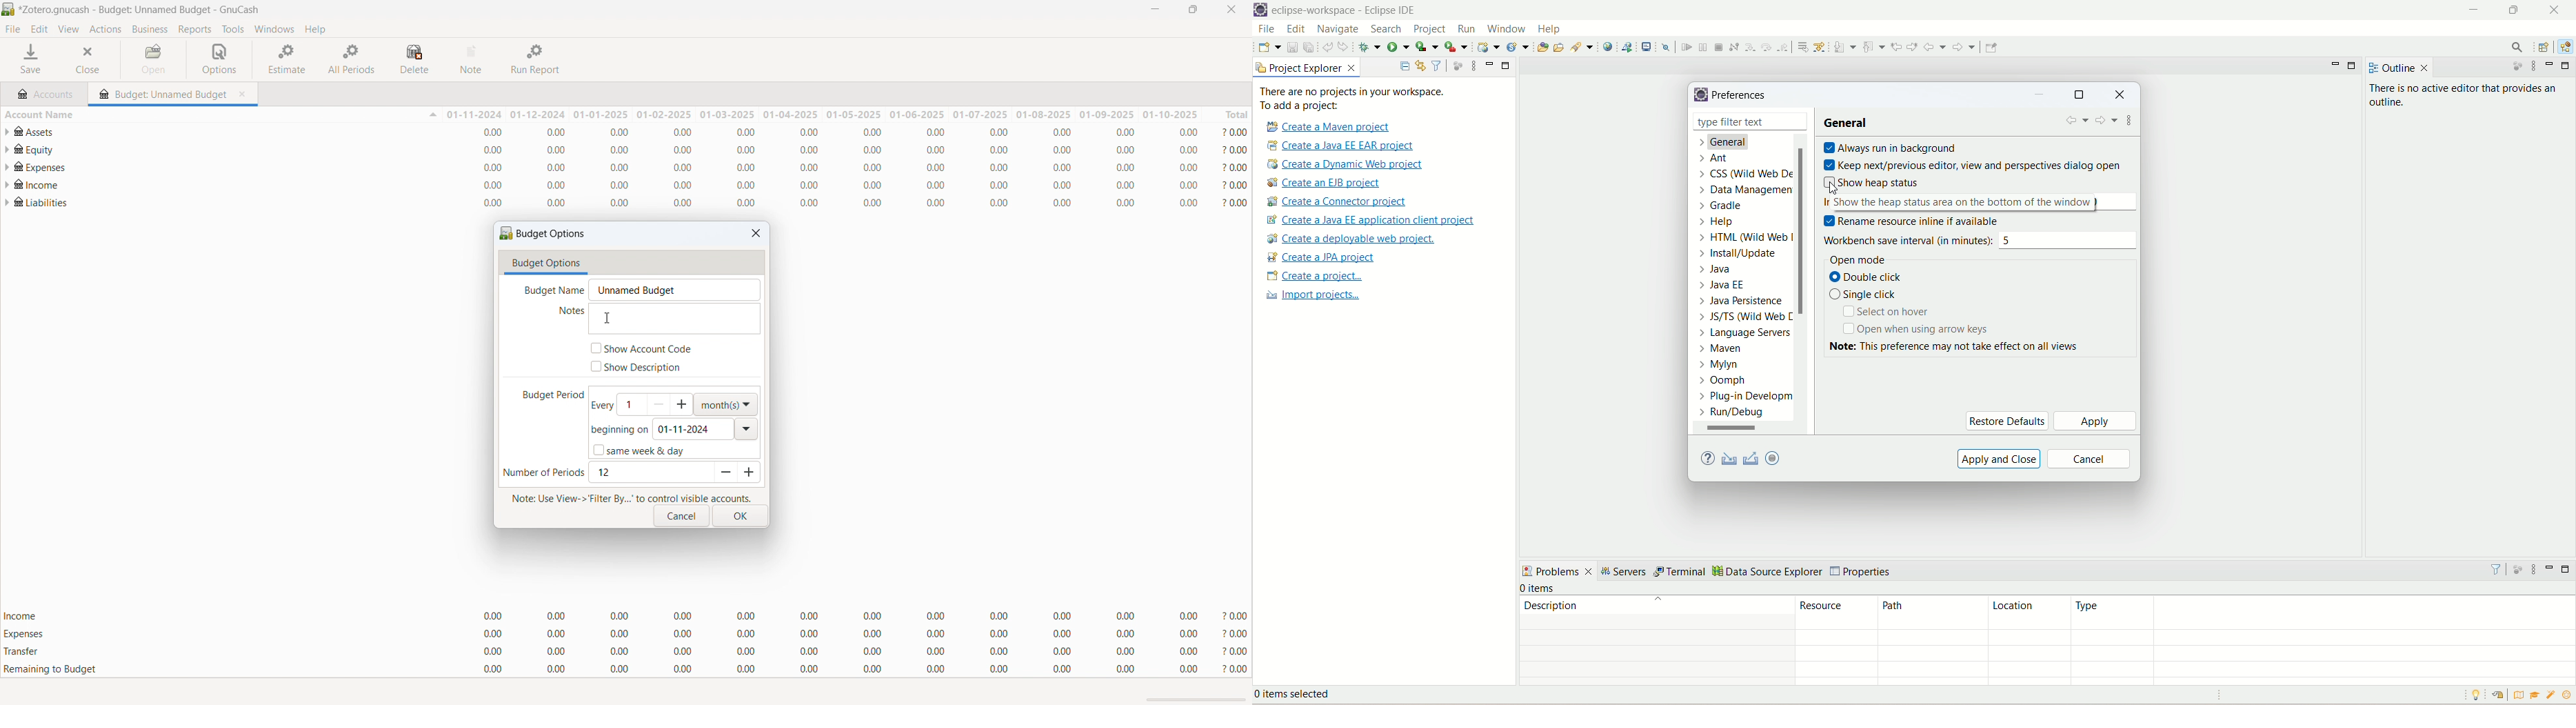 This screenshot has width=2576, height=728. What do you see at coordinates (150, 29) in the screenshot?
I see `business` at bounding box center [150, 29].